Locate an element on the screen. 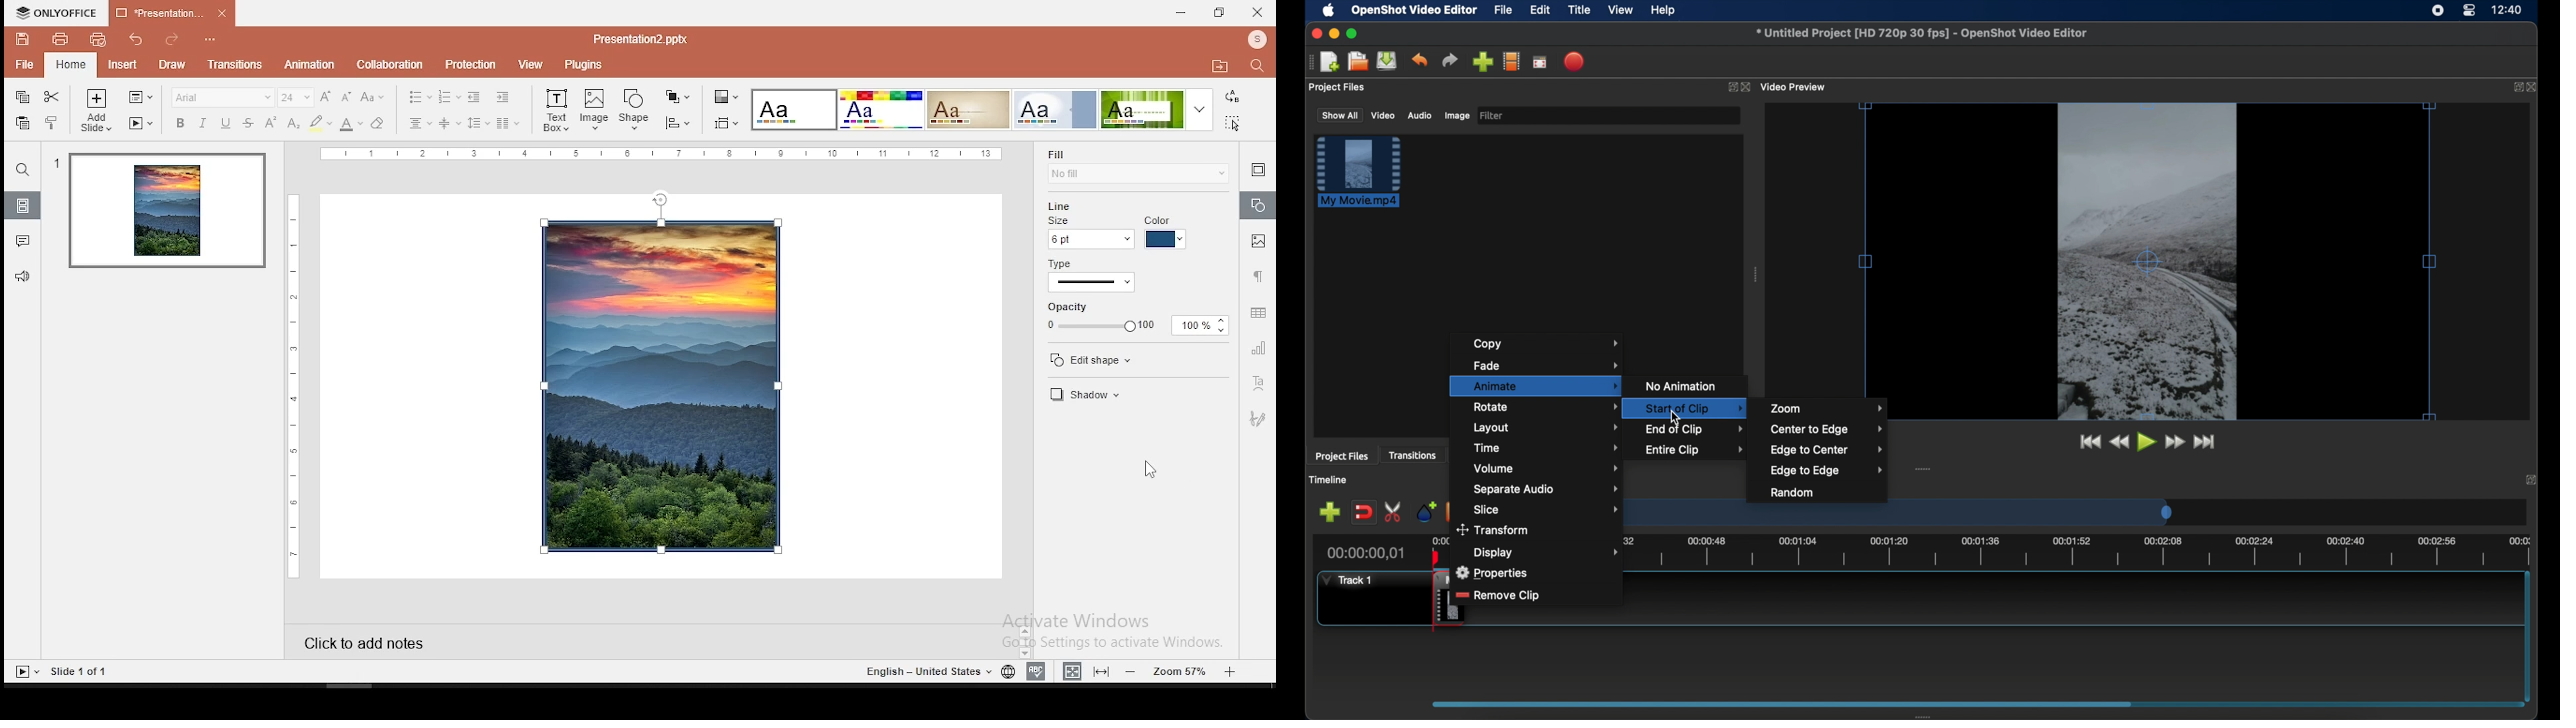 The width and height of the screenshot is (2576, 728). new project is located at coordinates (1330, 62).